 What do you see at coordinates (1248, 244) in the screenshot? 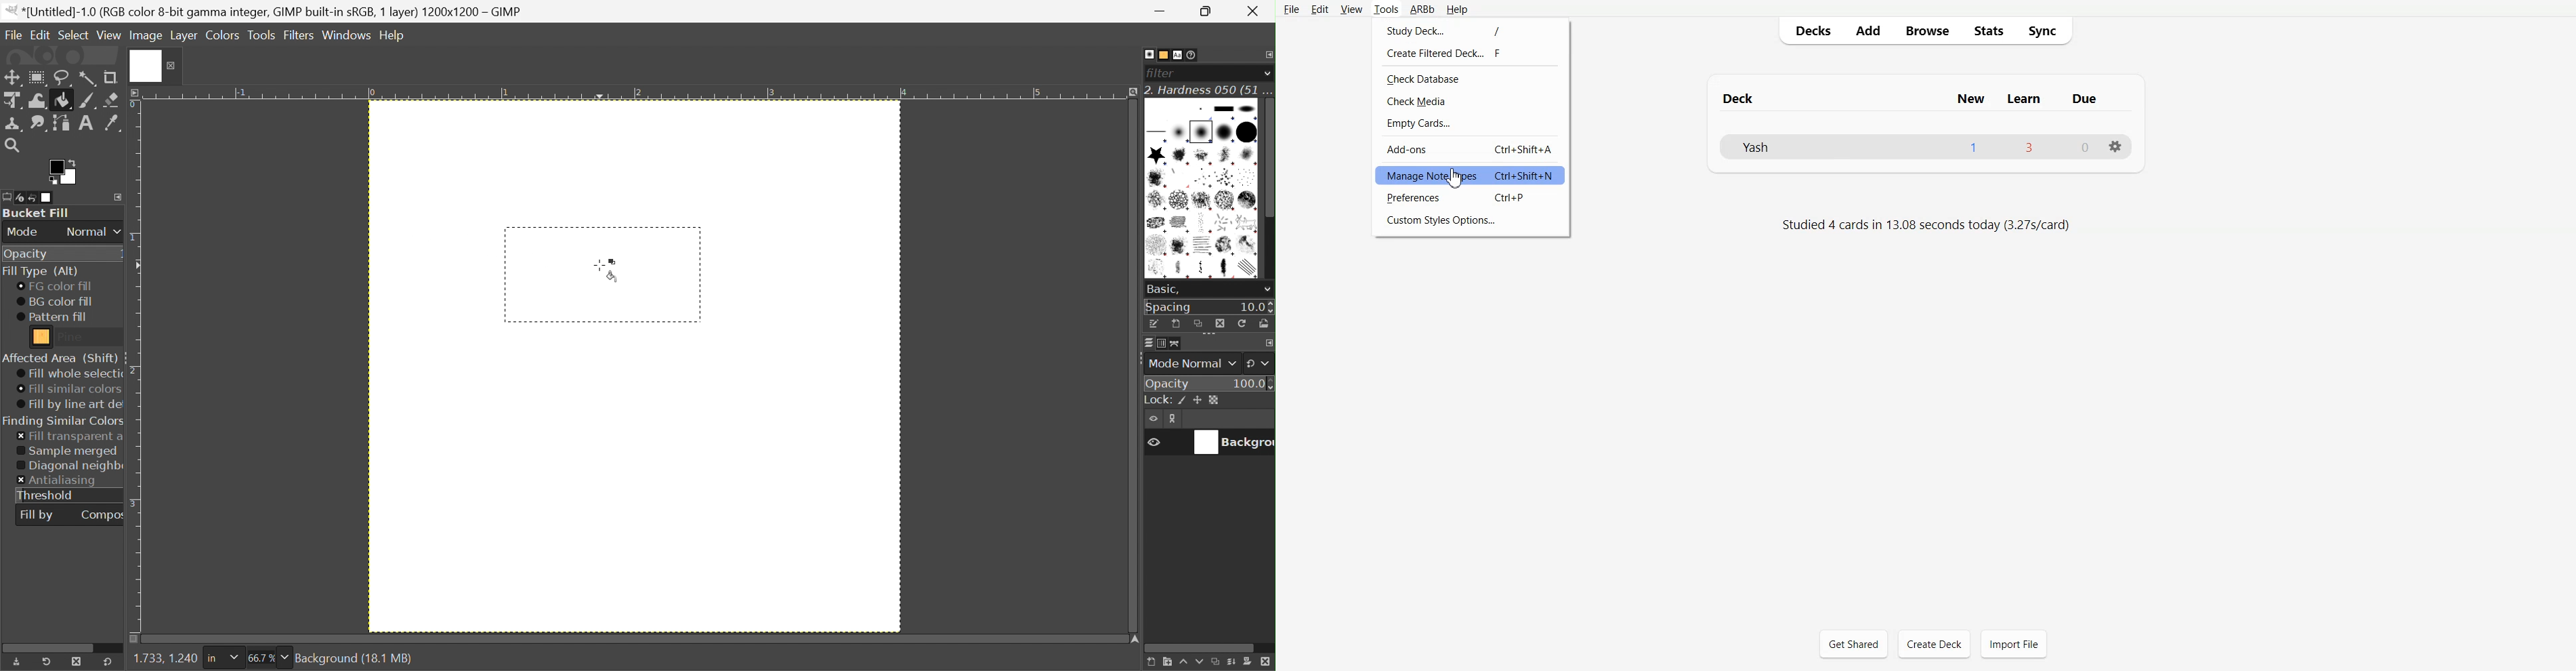
I see `Oils` at bounding box center [1248, 244].